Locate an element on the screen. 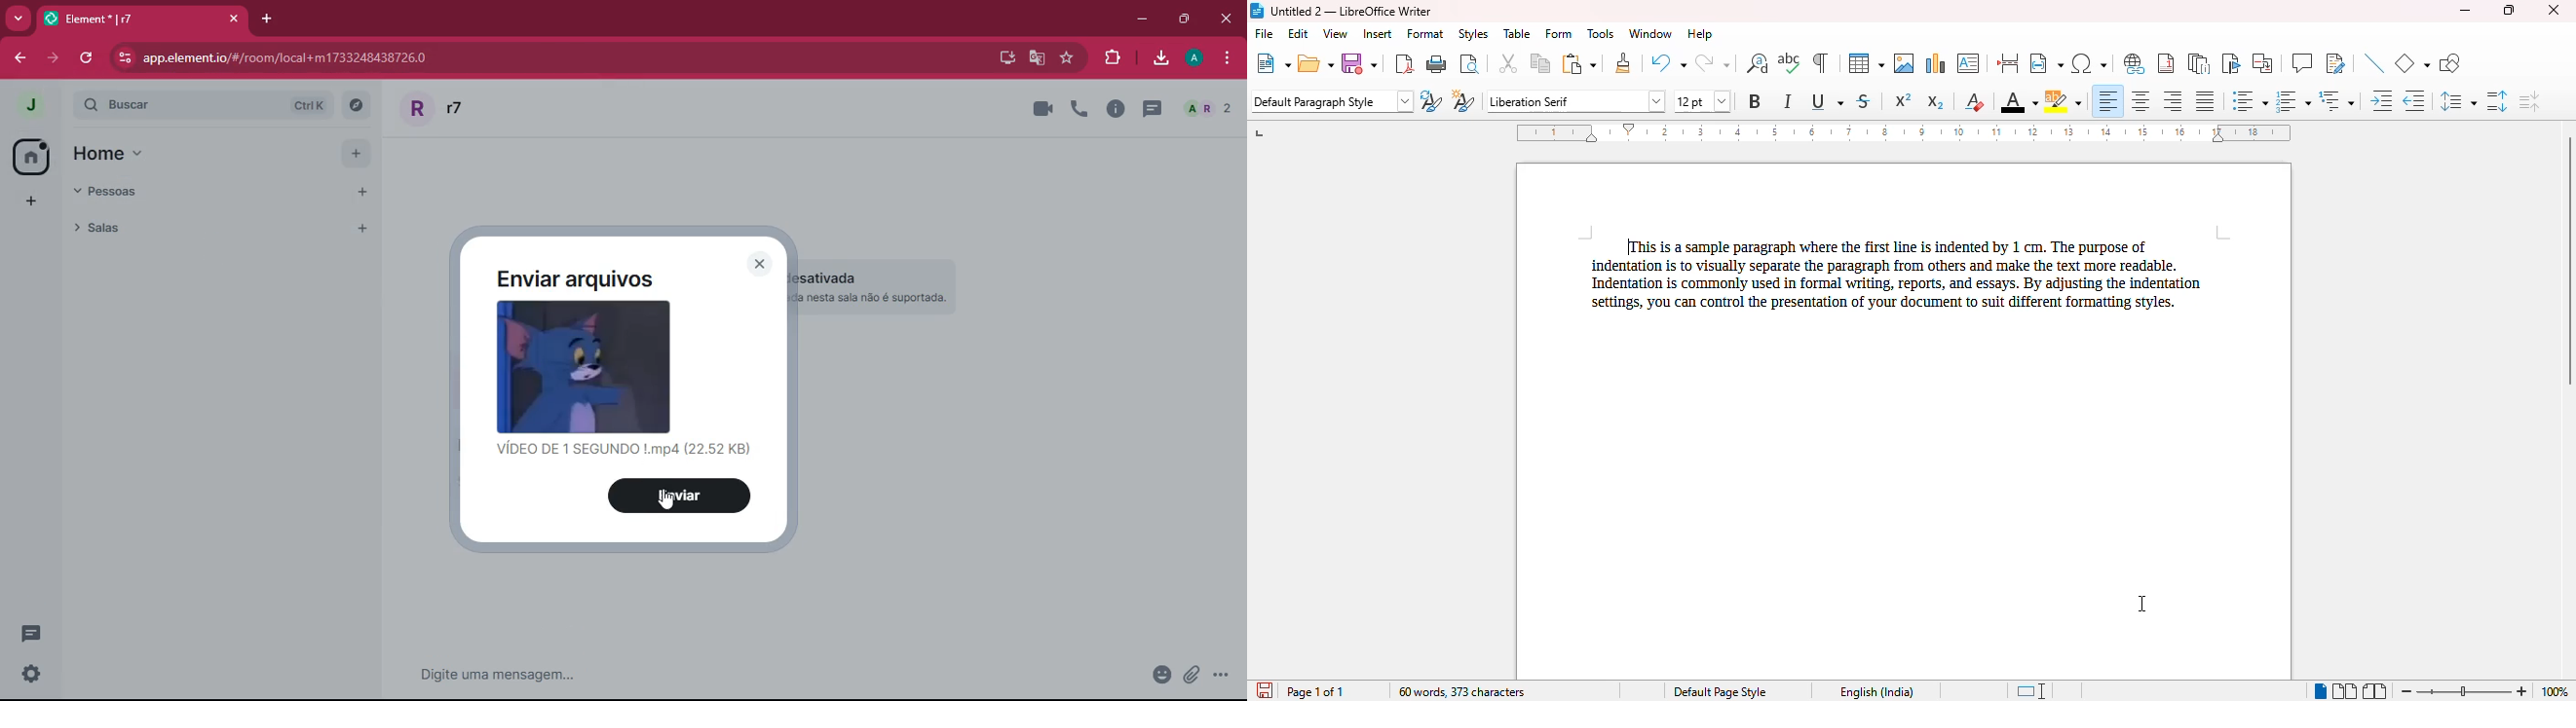 Image resolution: width=2576 pixels, height=728 pixels. click to save the document is located at coordinates (1264, 689).